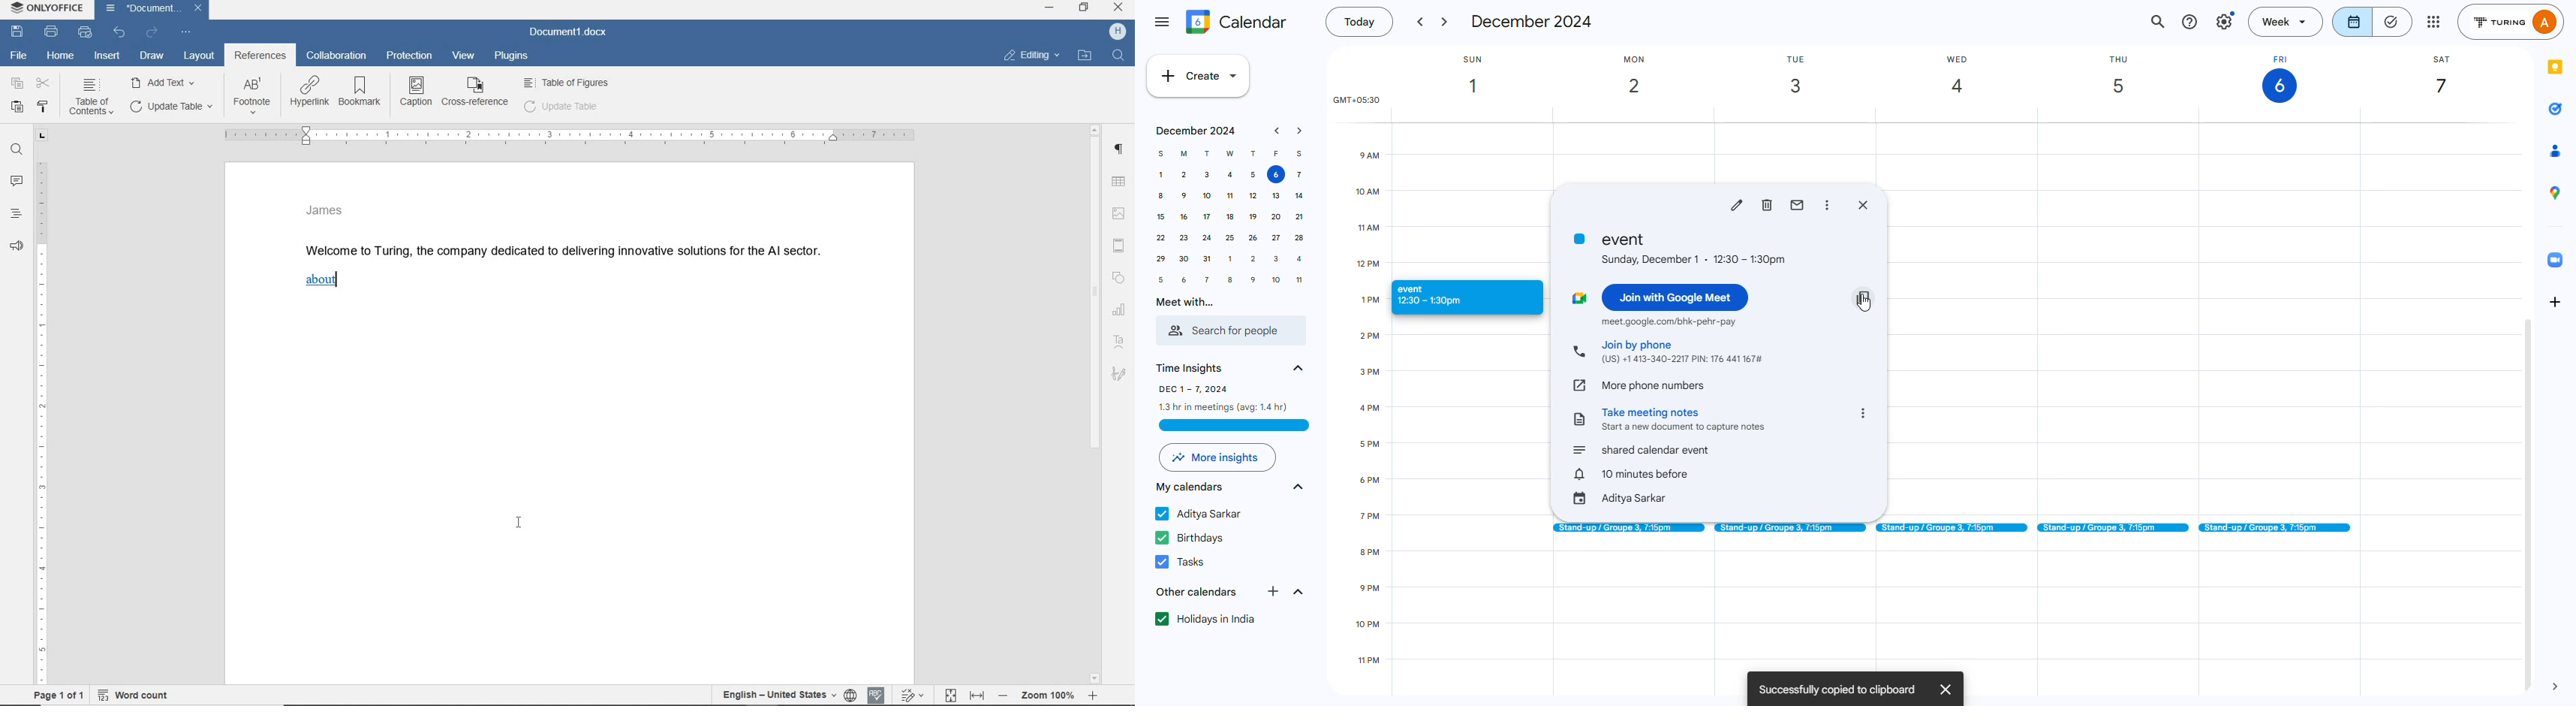 The image size is (2576, 728). What do you see at coordinates (1274, 238) in the screenshot?
I see `27` at bounding box center [1274, 238].